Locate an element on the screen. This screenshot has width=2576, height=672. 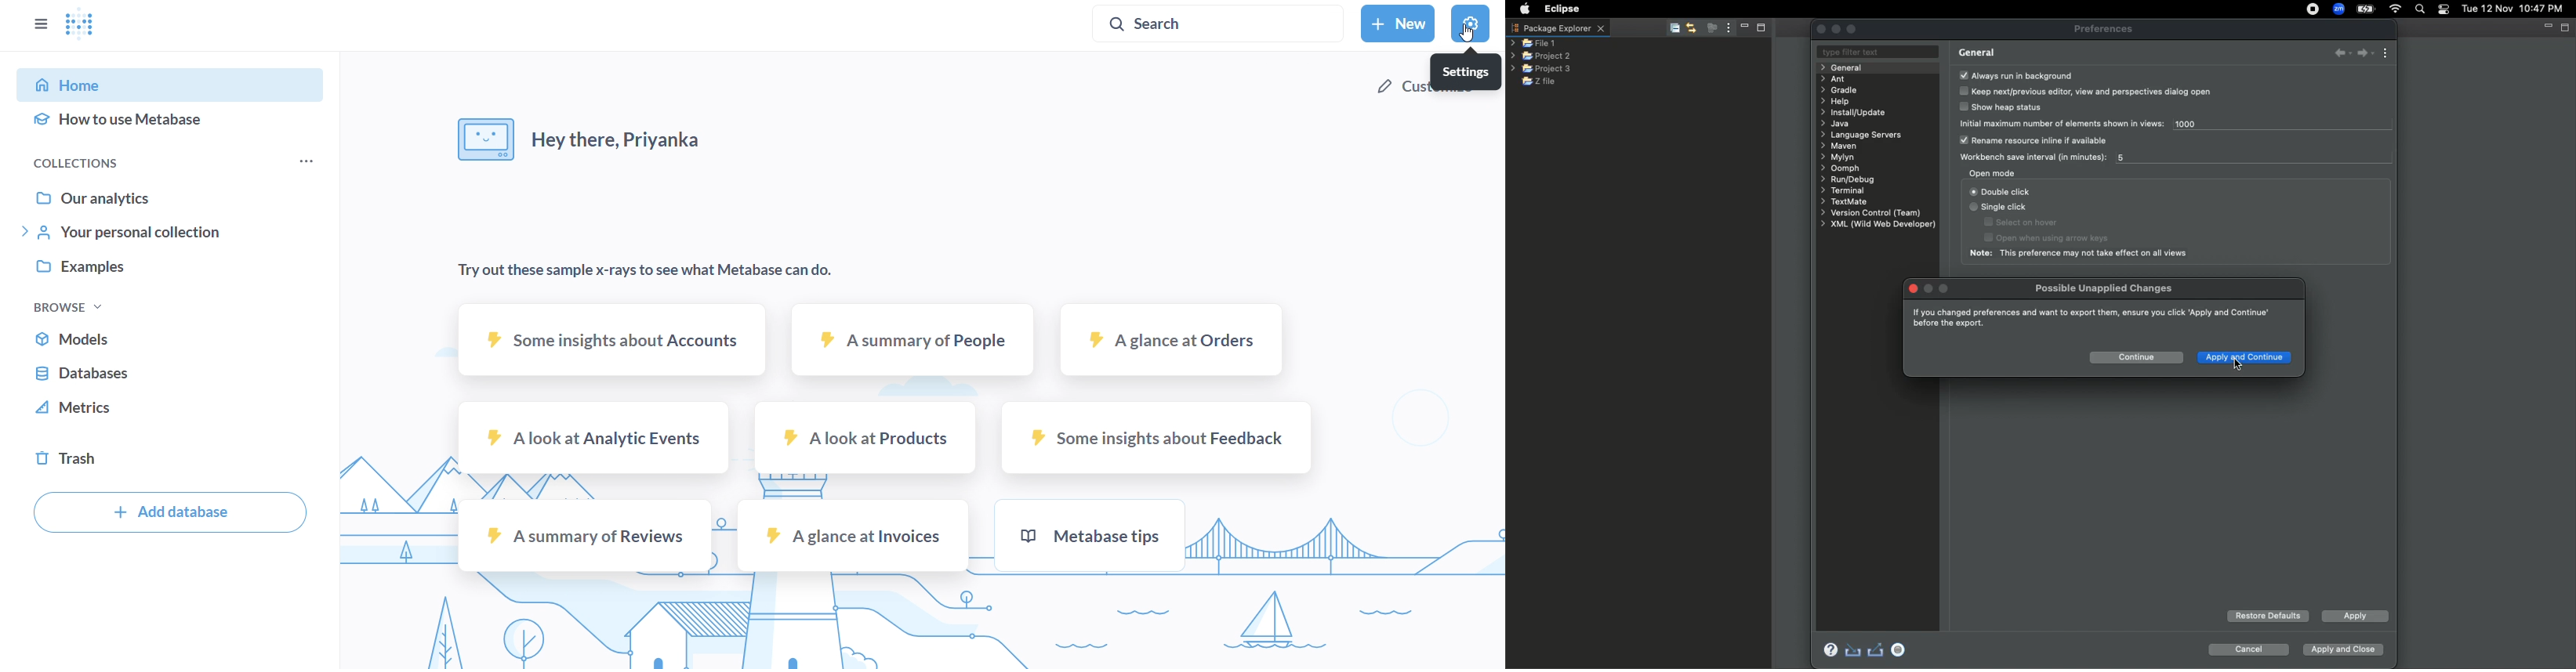
Show heap status is located at coordinates (2004, 109).